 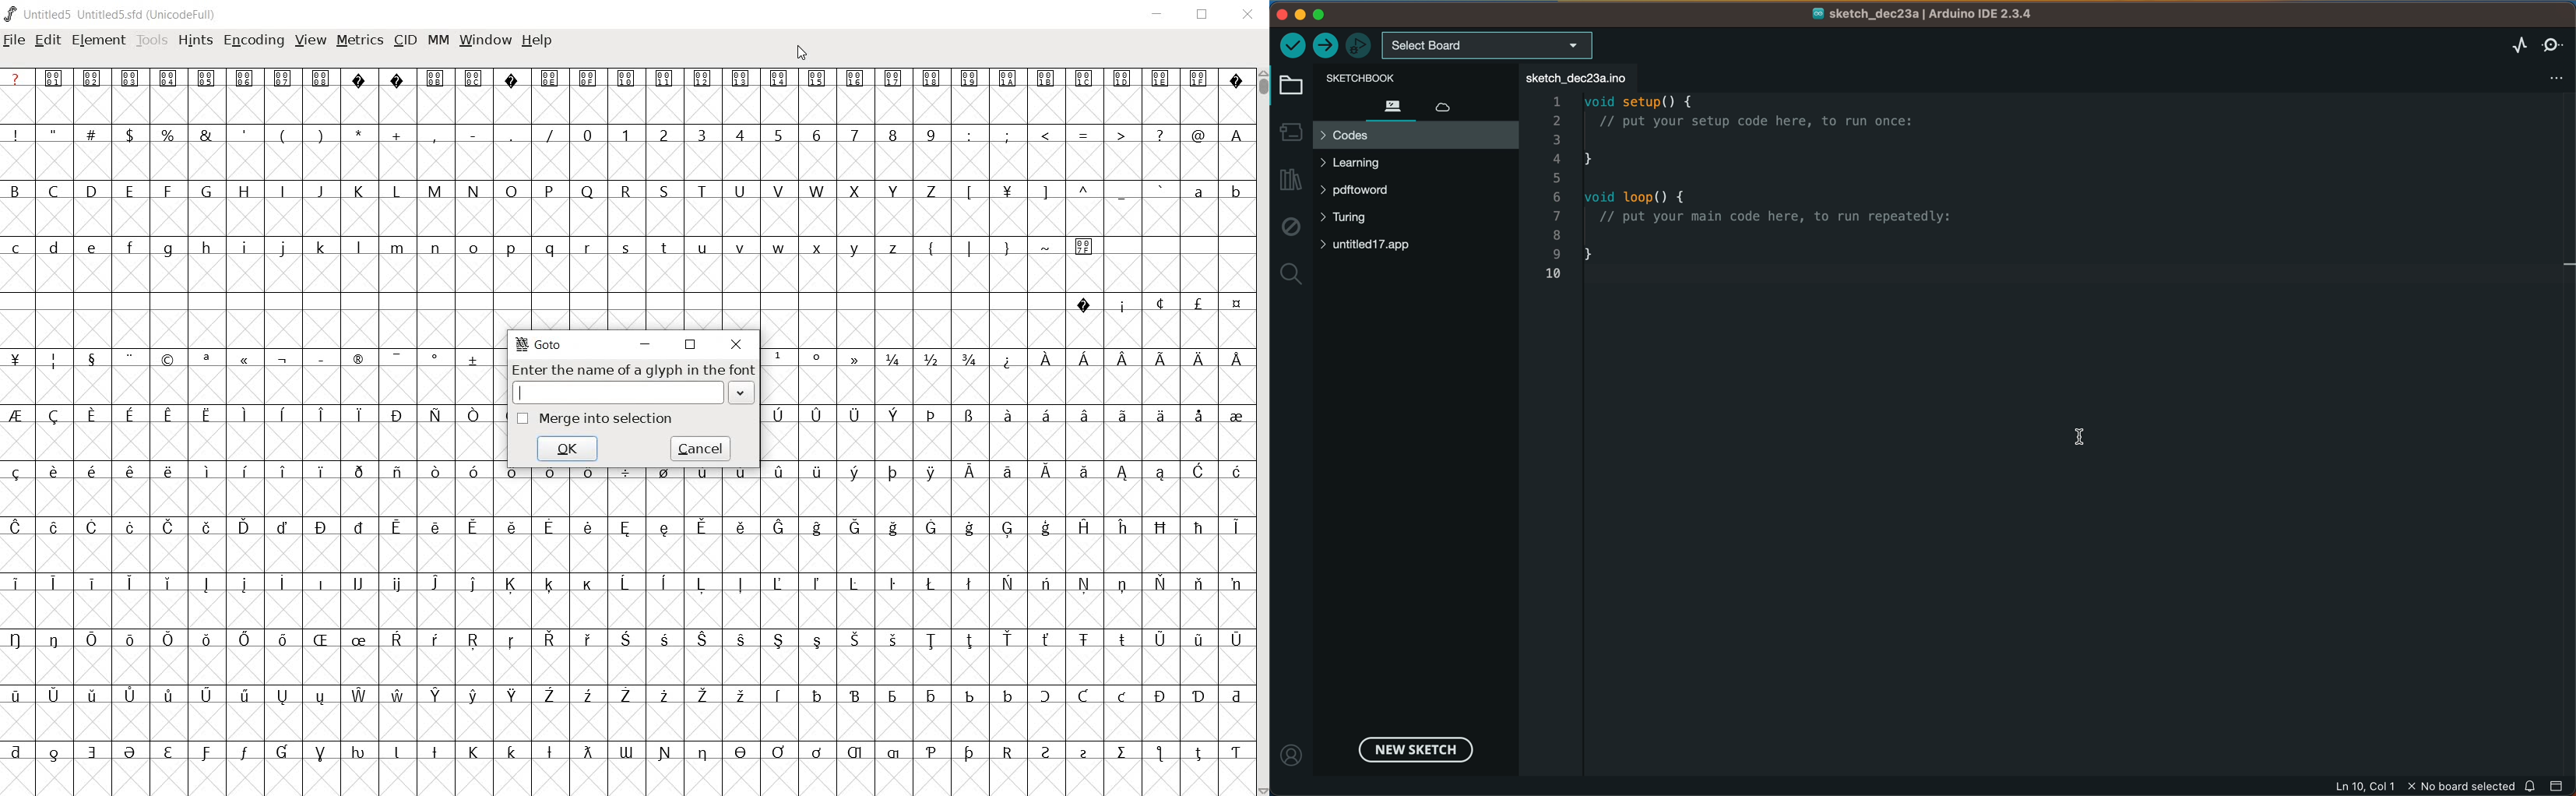 What do you see at coordinates (358, 42) in the screenshot?
I see `METRICS` at bounding box center [358, 42].